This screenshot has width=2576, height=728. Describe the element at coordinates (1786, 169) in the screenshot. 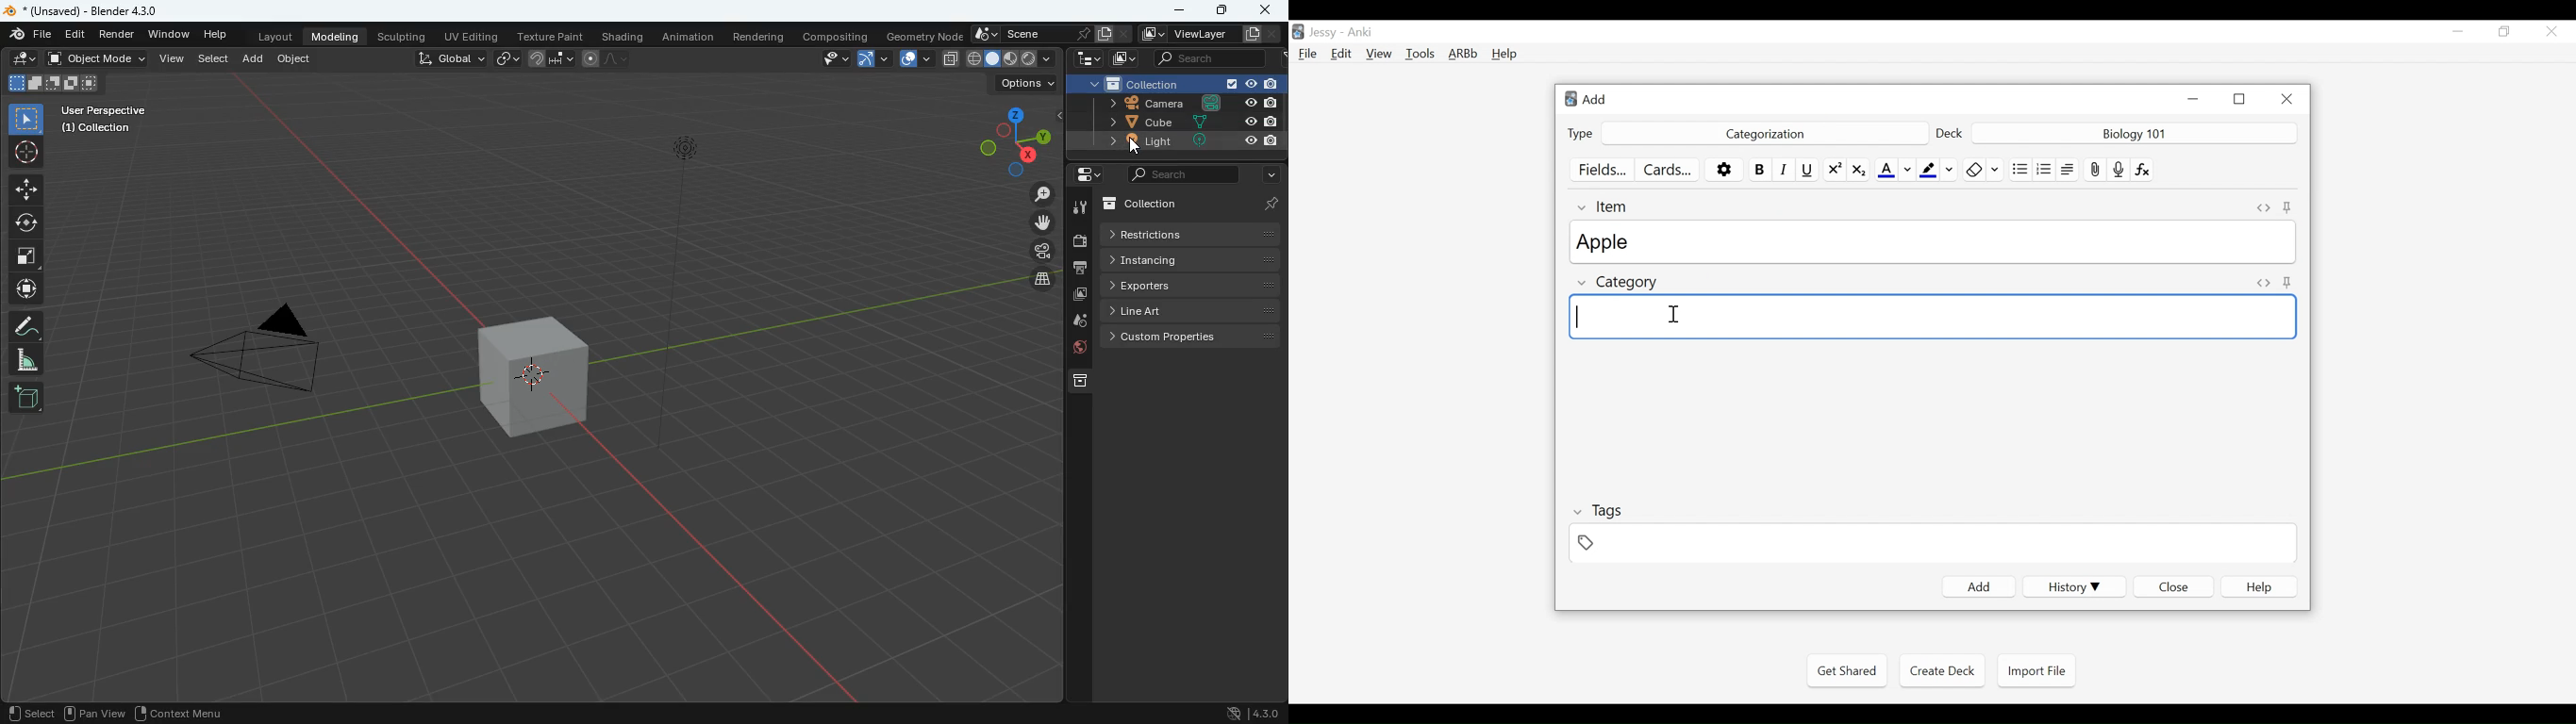

I see `Italics` at that location.